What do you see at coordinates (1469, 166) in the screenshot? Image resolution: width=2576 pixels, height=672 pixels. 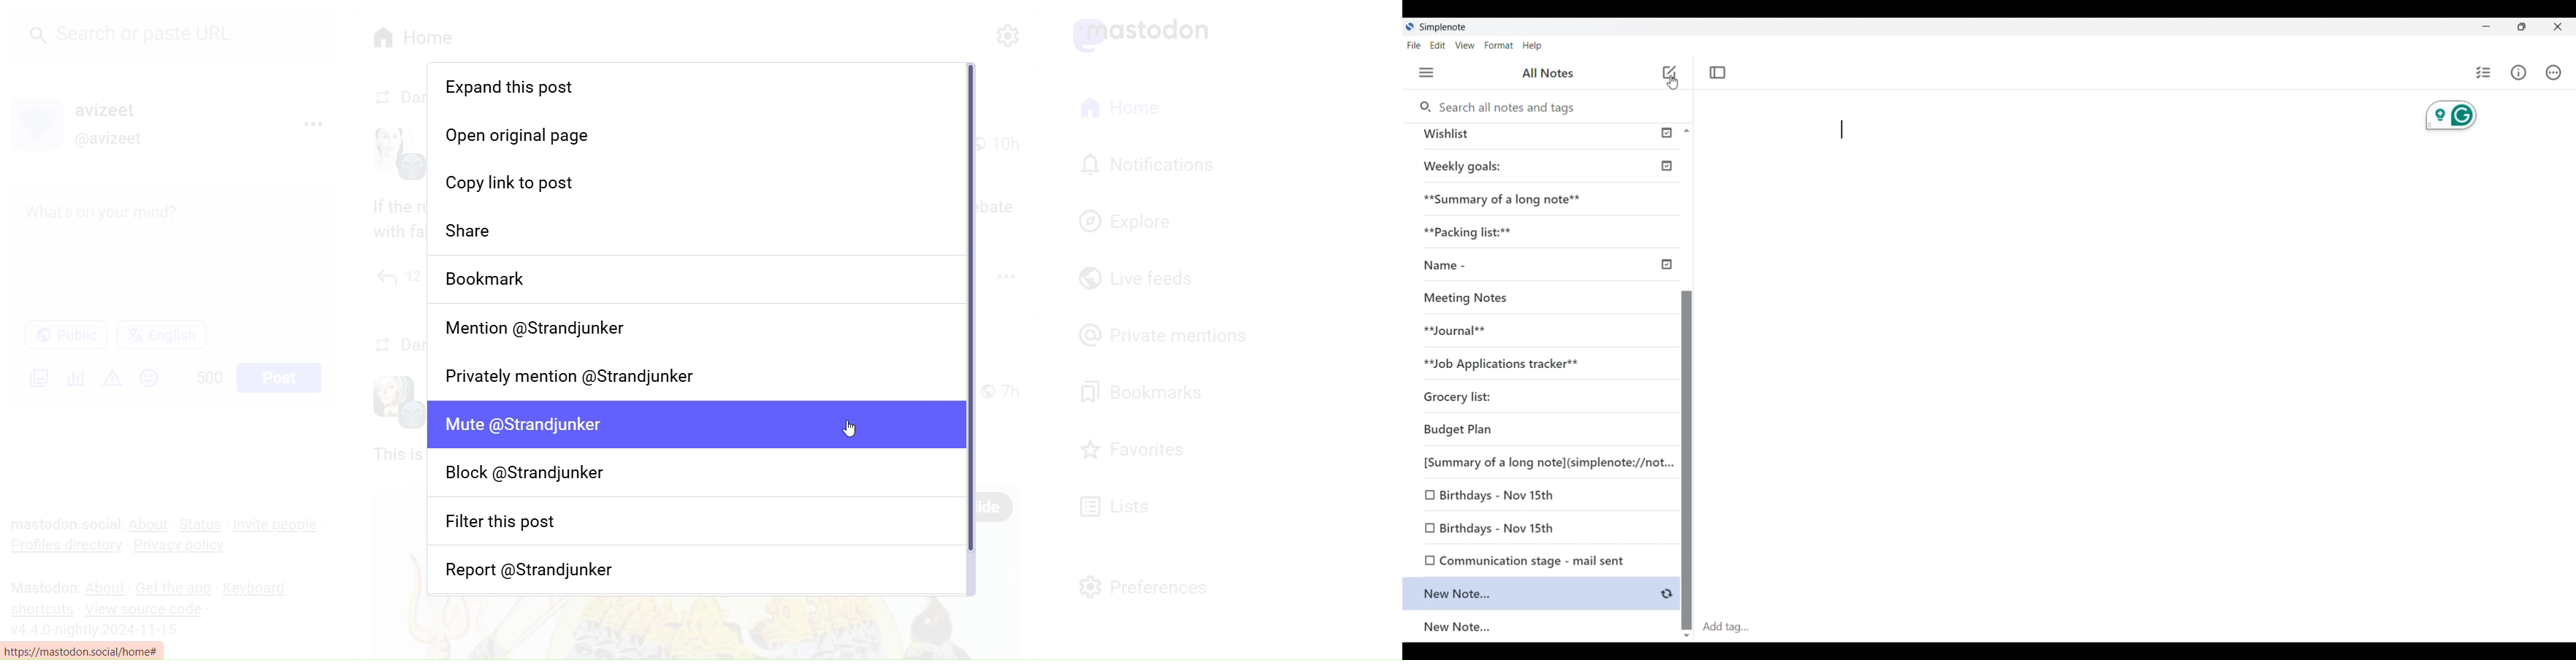 I see `Weekly goals:` at bounding box center [1469, 166].